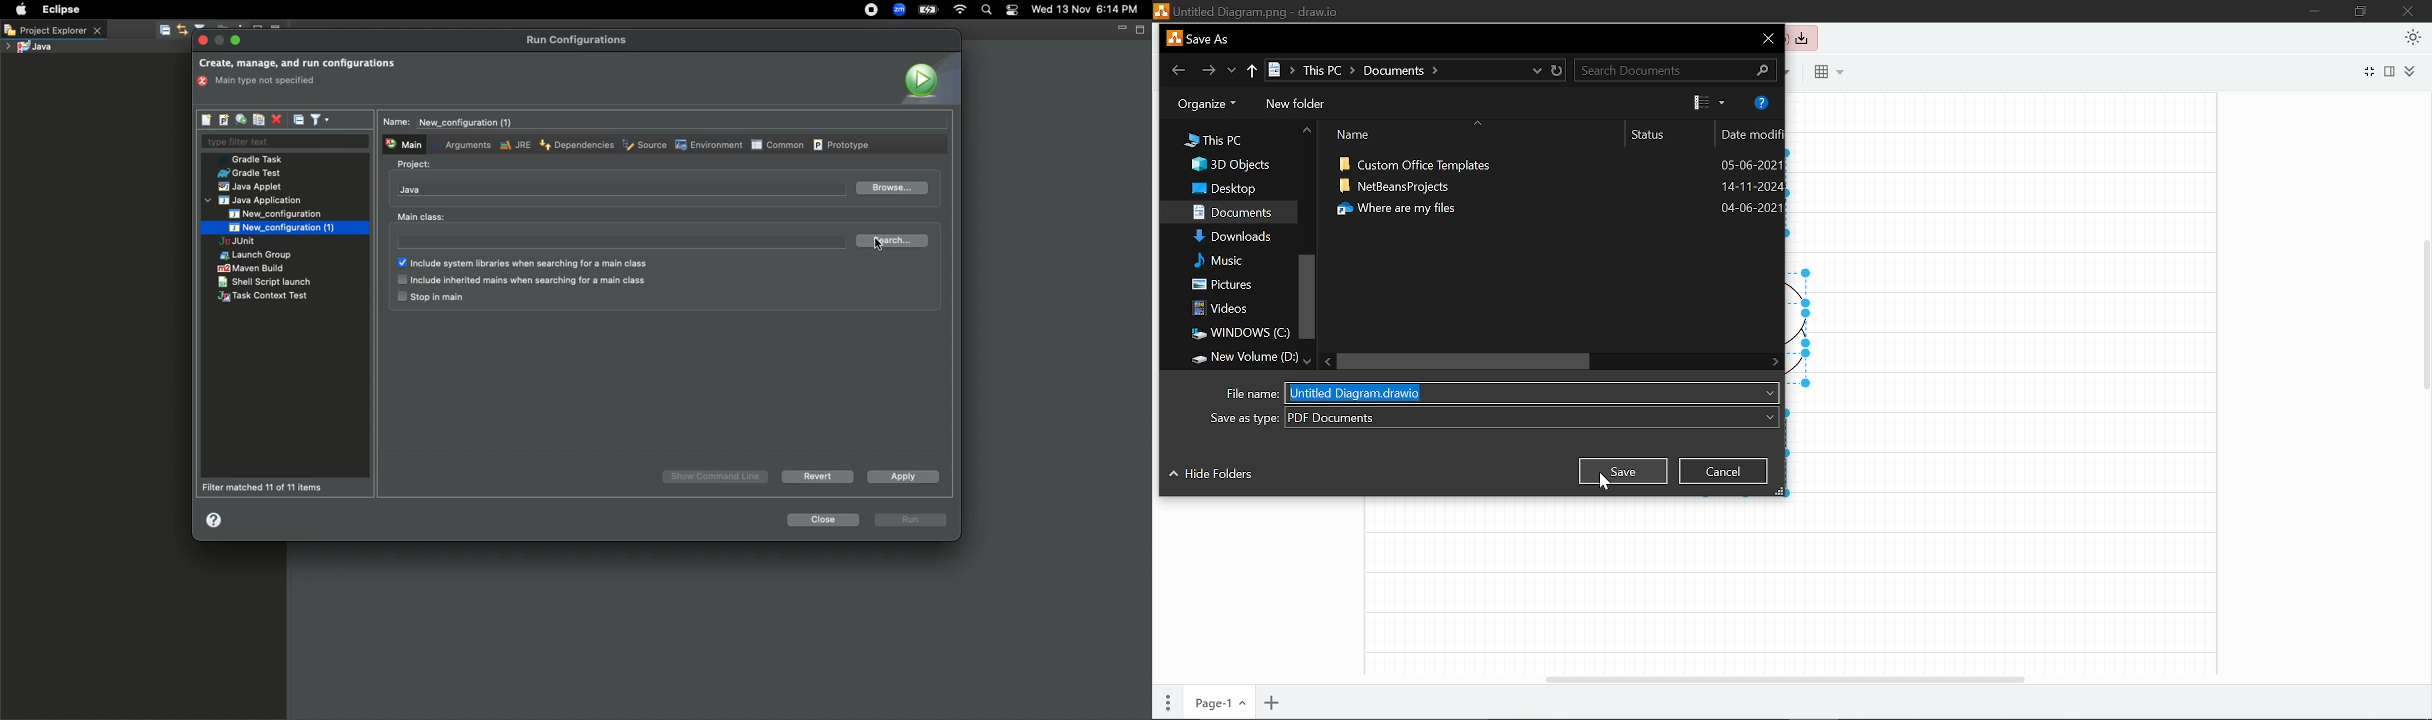 The width and height of the screenshot is (2436, 728). What do you see at coordinates (1272, 703) in the screenshot?
I see `Add page` at bounding box center [1272, 703].